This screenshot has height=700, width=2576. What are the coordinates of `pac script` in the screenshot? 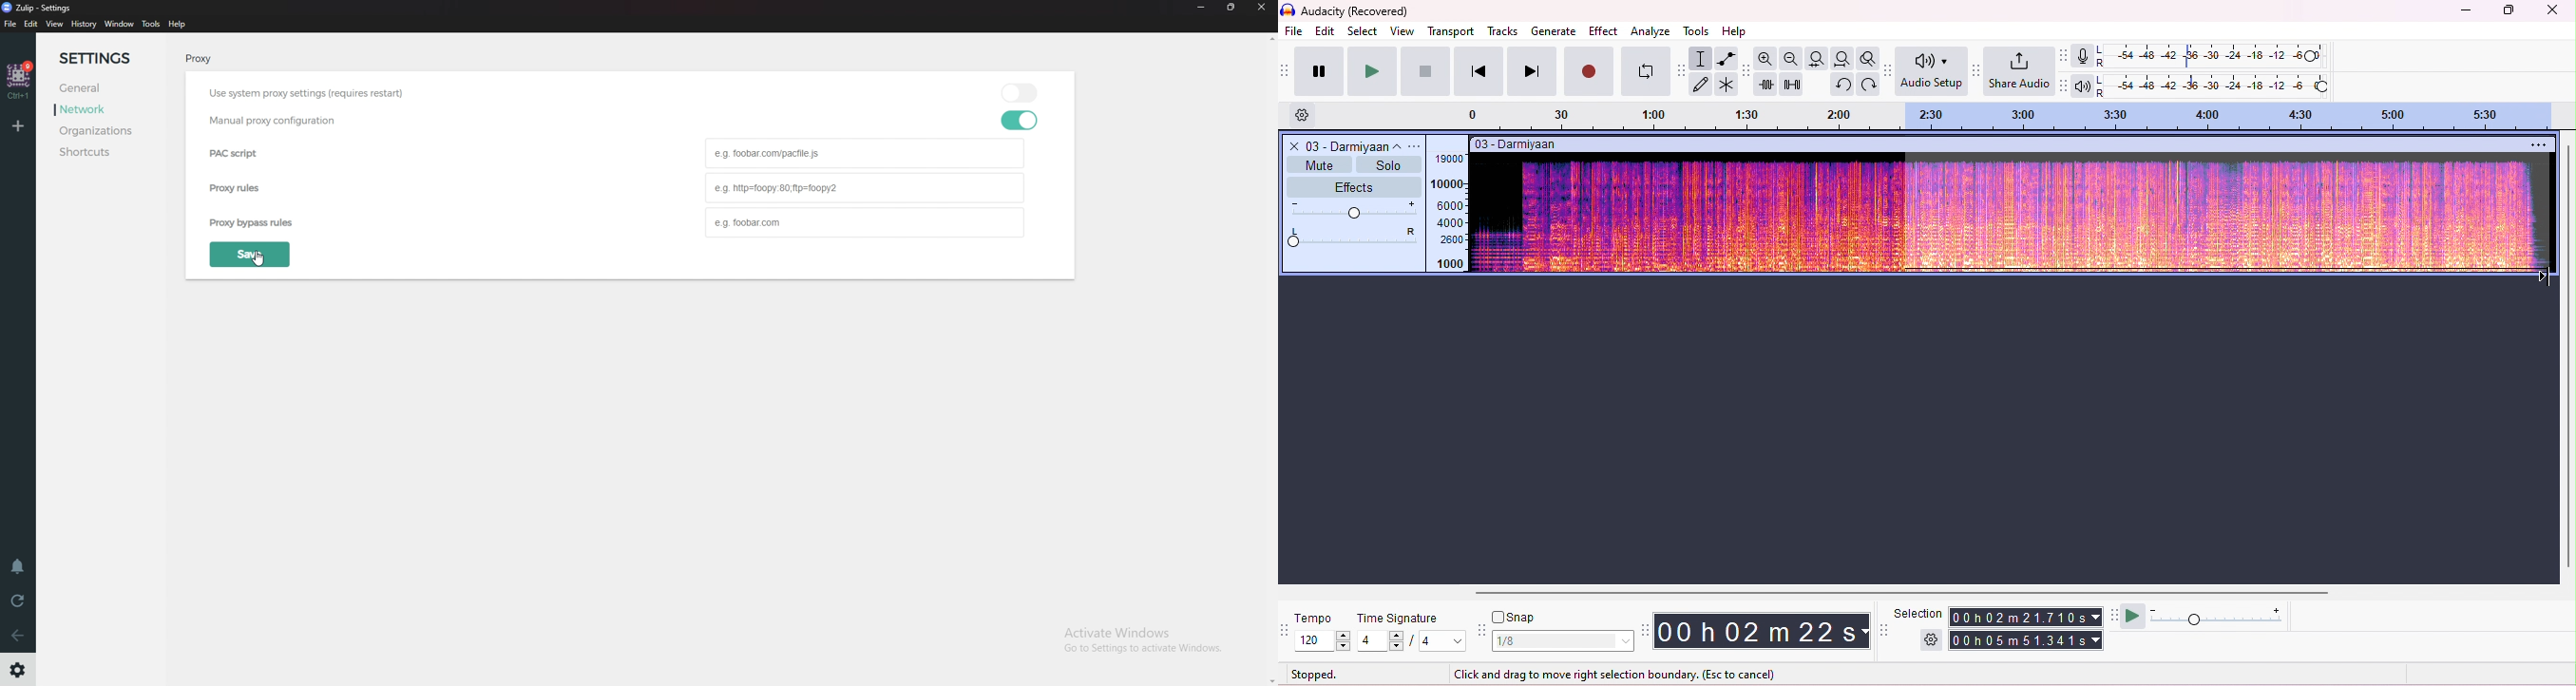 It's located at (244, 155).